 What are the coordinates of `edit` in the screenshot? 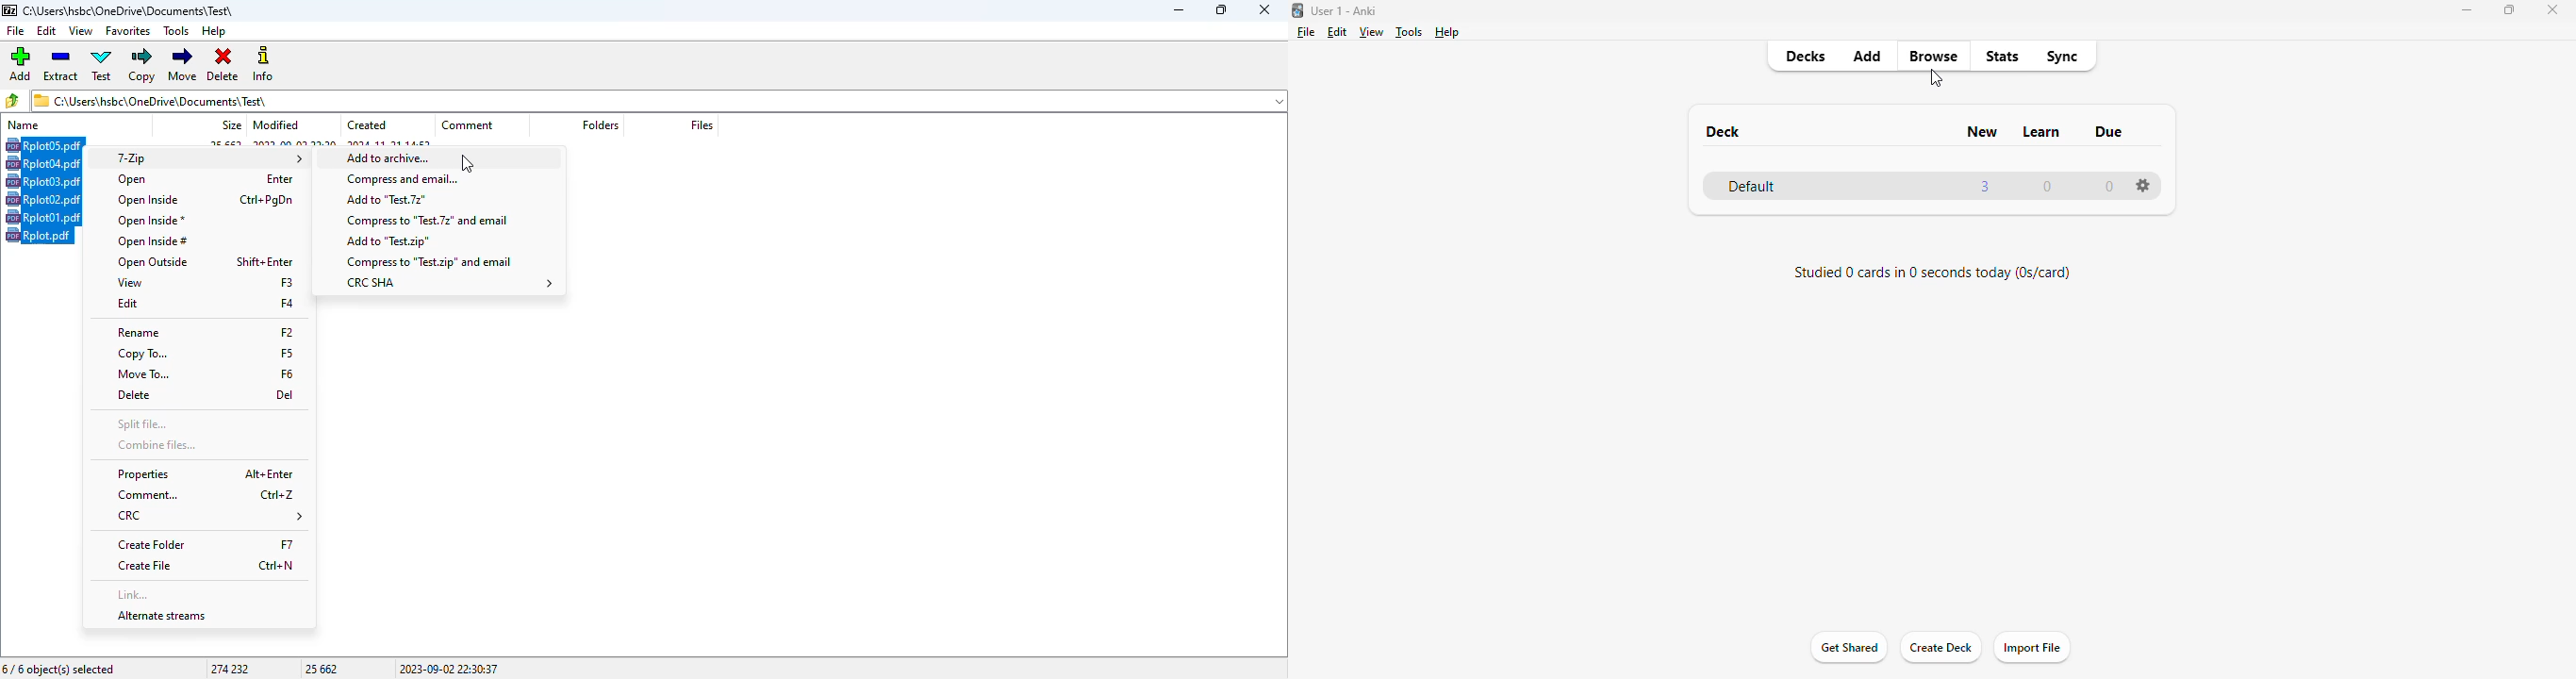 It's located at (1337, 32).